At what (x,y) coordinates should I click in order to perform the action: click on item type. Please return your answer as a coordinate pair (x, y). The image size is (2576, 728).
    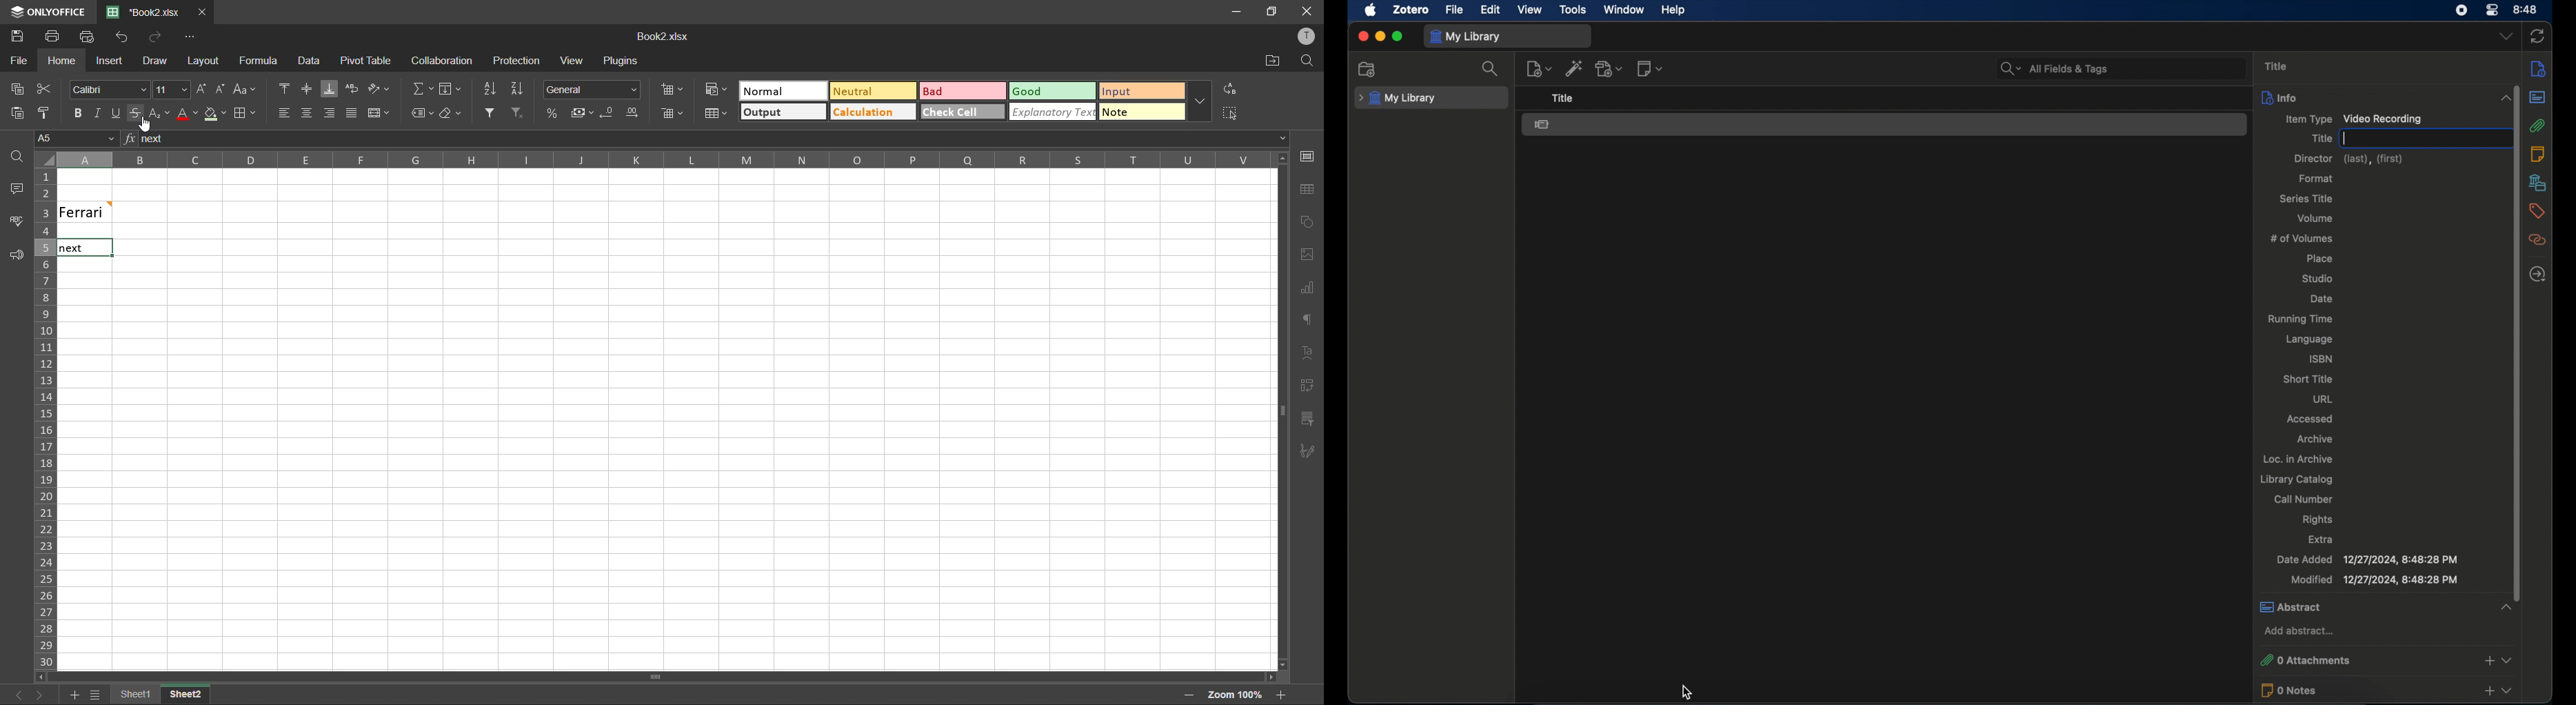
    Looking at the image, I should click on (2353, 119).